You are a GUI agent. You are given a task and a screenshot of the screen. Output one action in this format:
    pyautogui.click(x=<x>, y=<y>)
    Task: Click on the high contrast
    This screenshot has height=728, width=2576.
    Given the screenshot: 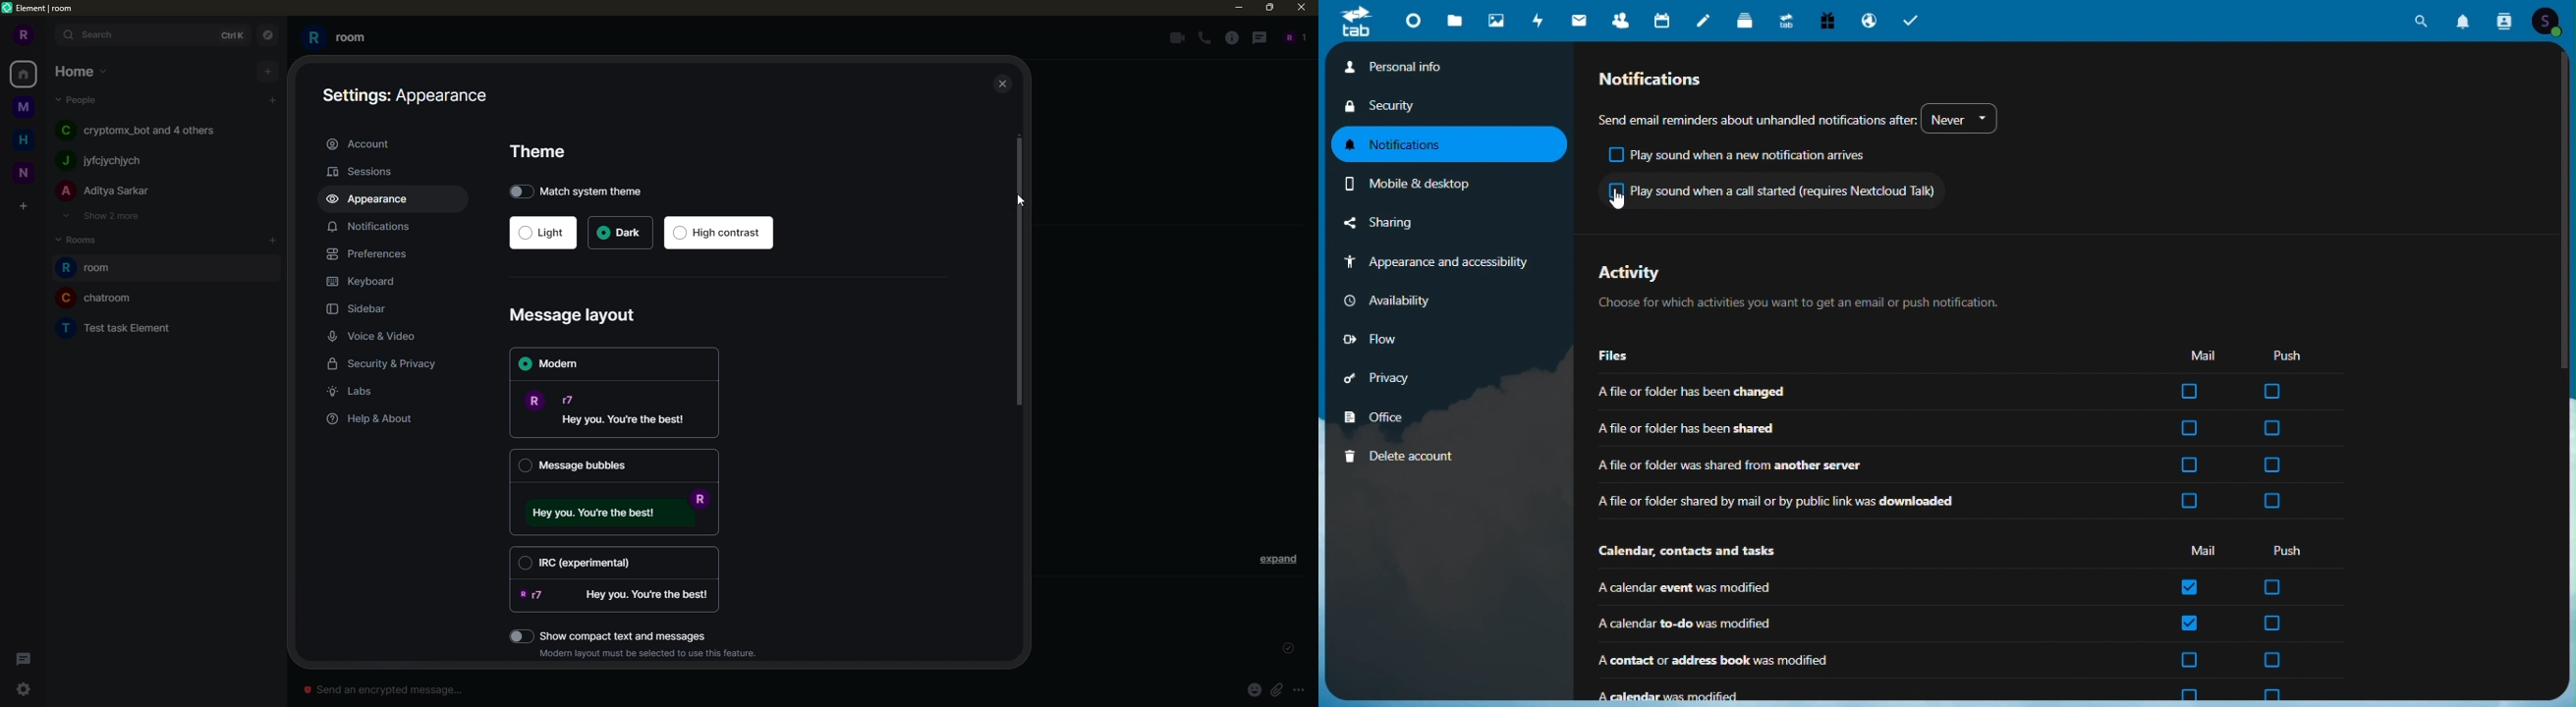 What is the action you would take?
    pyautogui.click(x=721, y=233)
    